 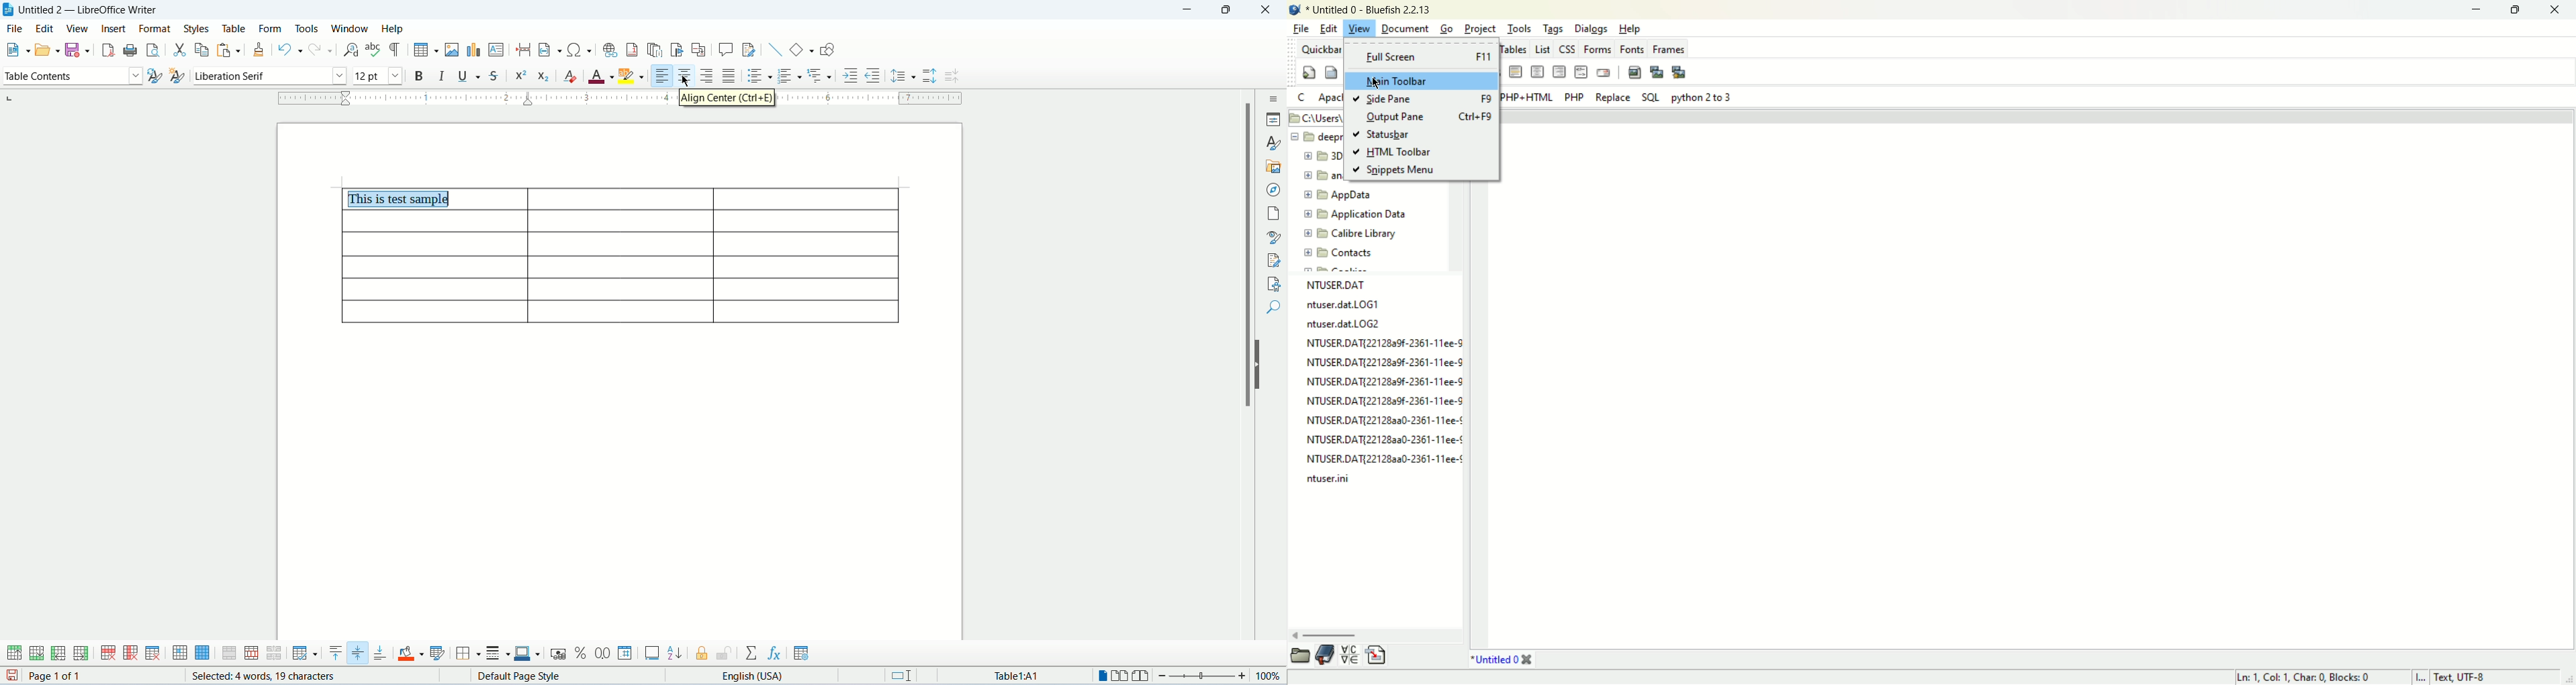 I want to click on ln, col, char, blocks, so click(x=2305, y=678).